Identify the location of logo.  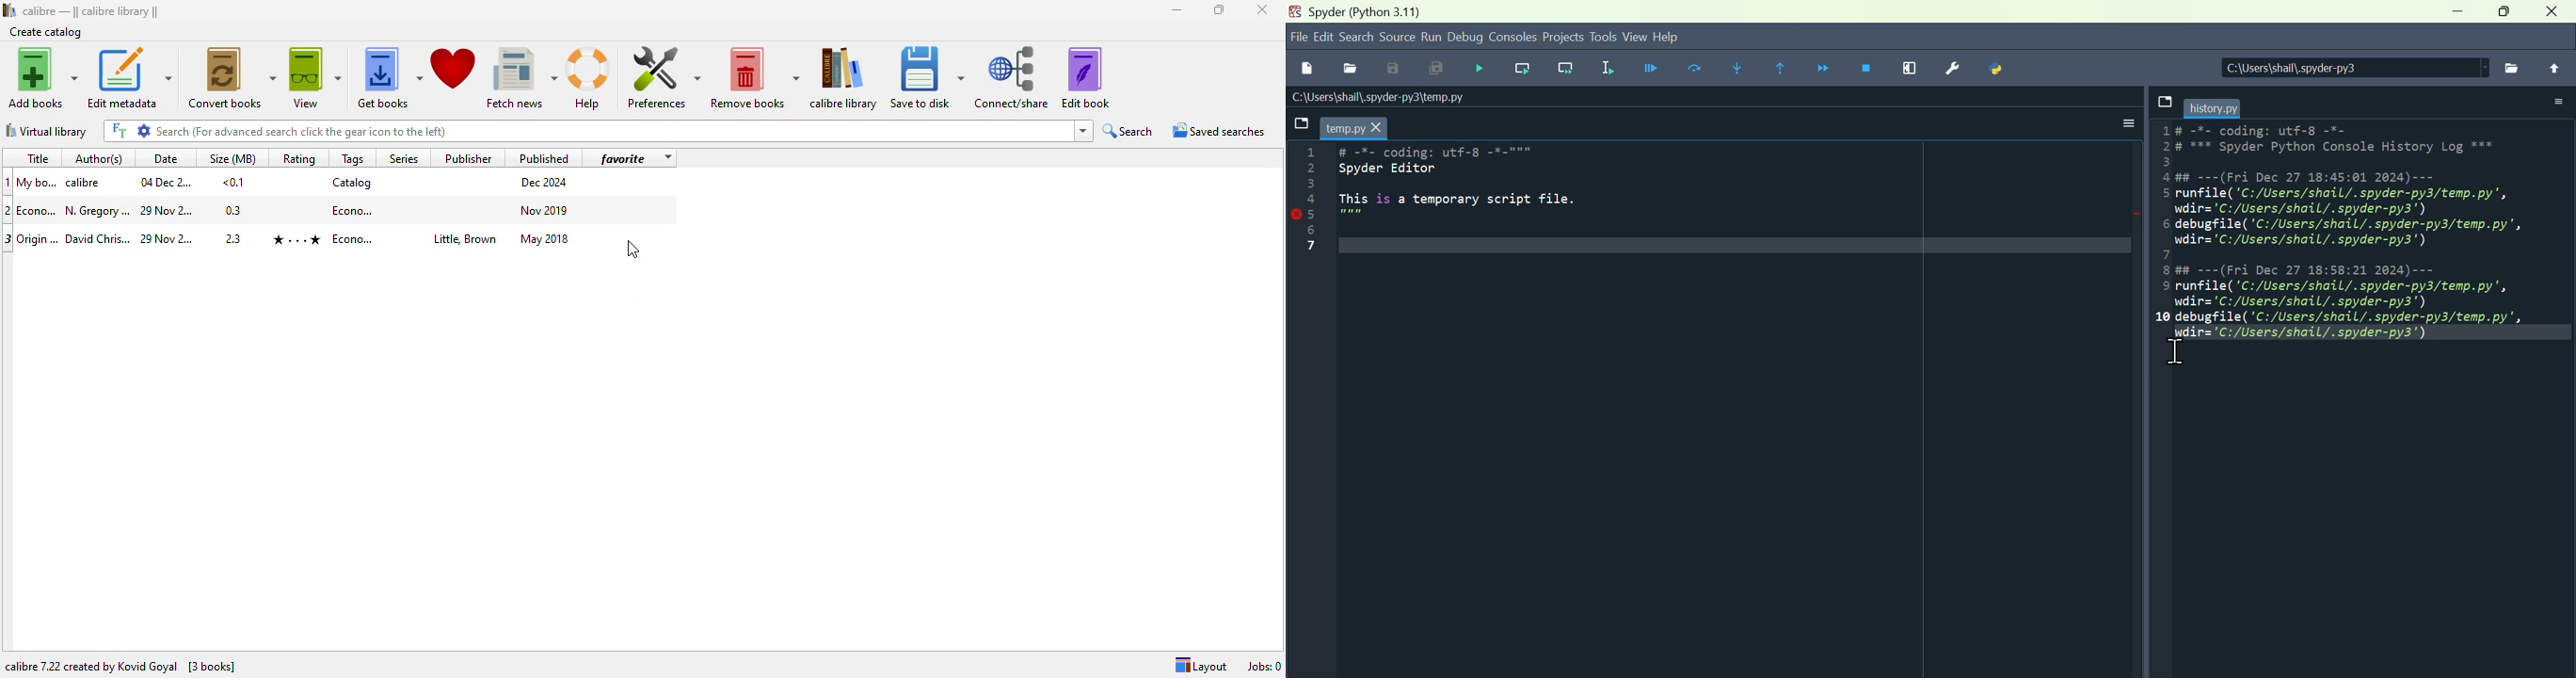
(8, 9).